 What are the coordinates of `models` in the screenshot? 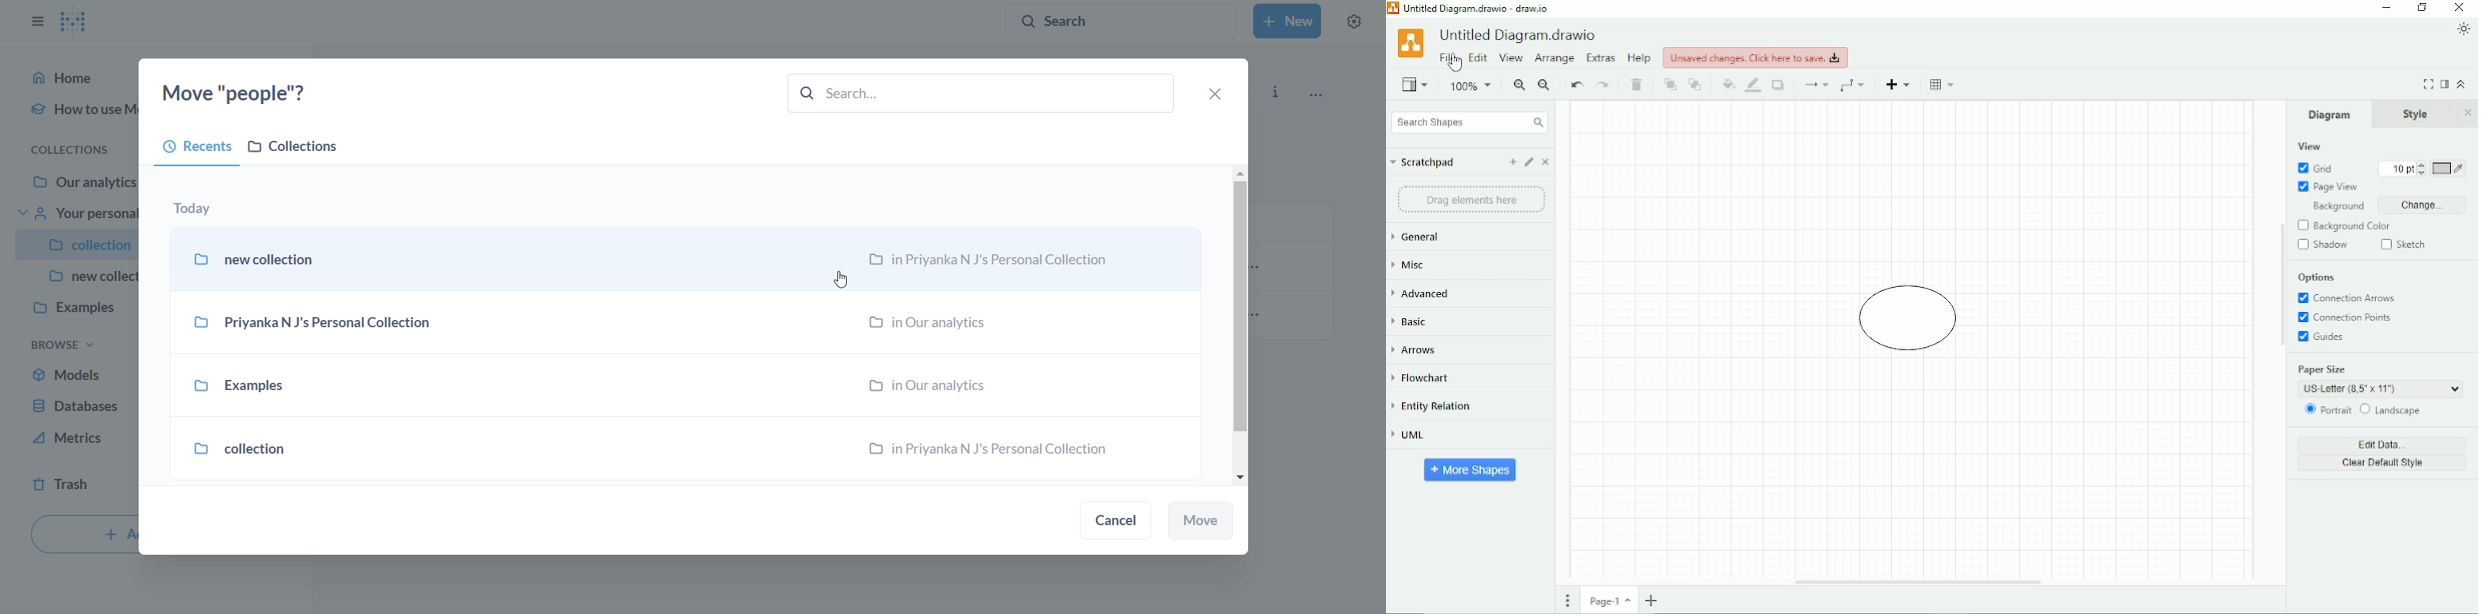 It's located at (69, 374).